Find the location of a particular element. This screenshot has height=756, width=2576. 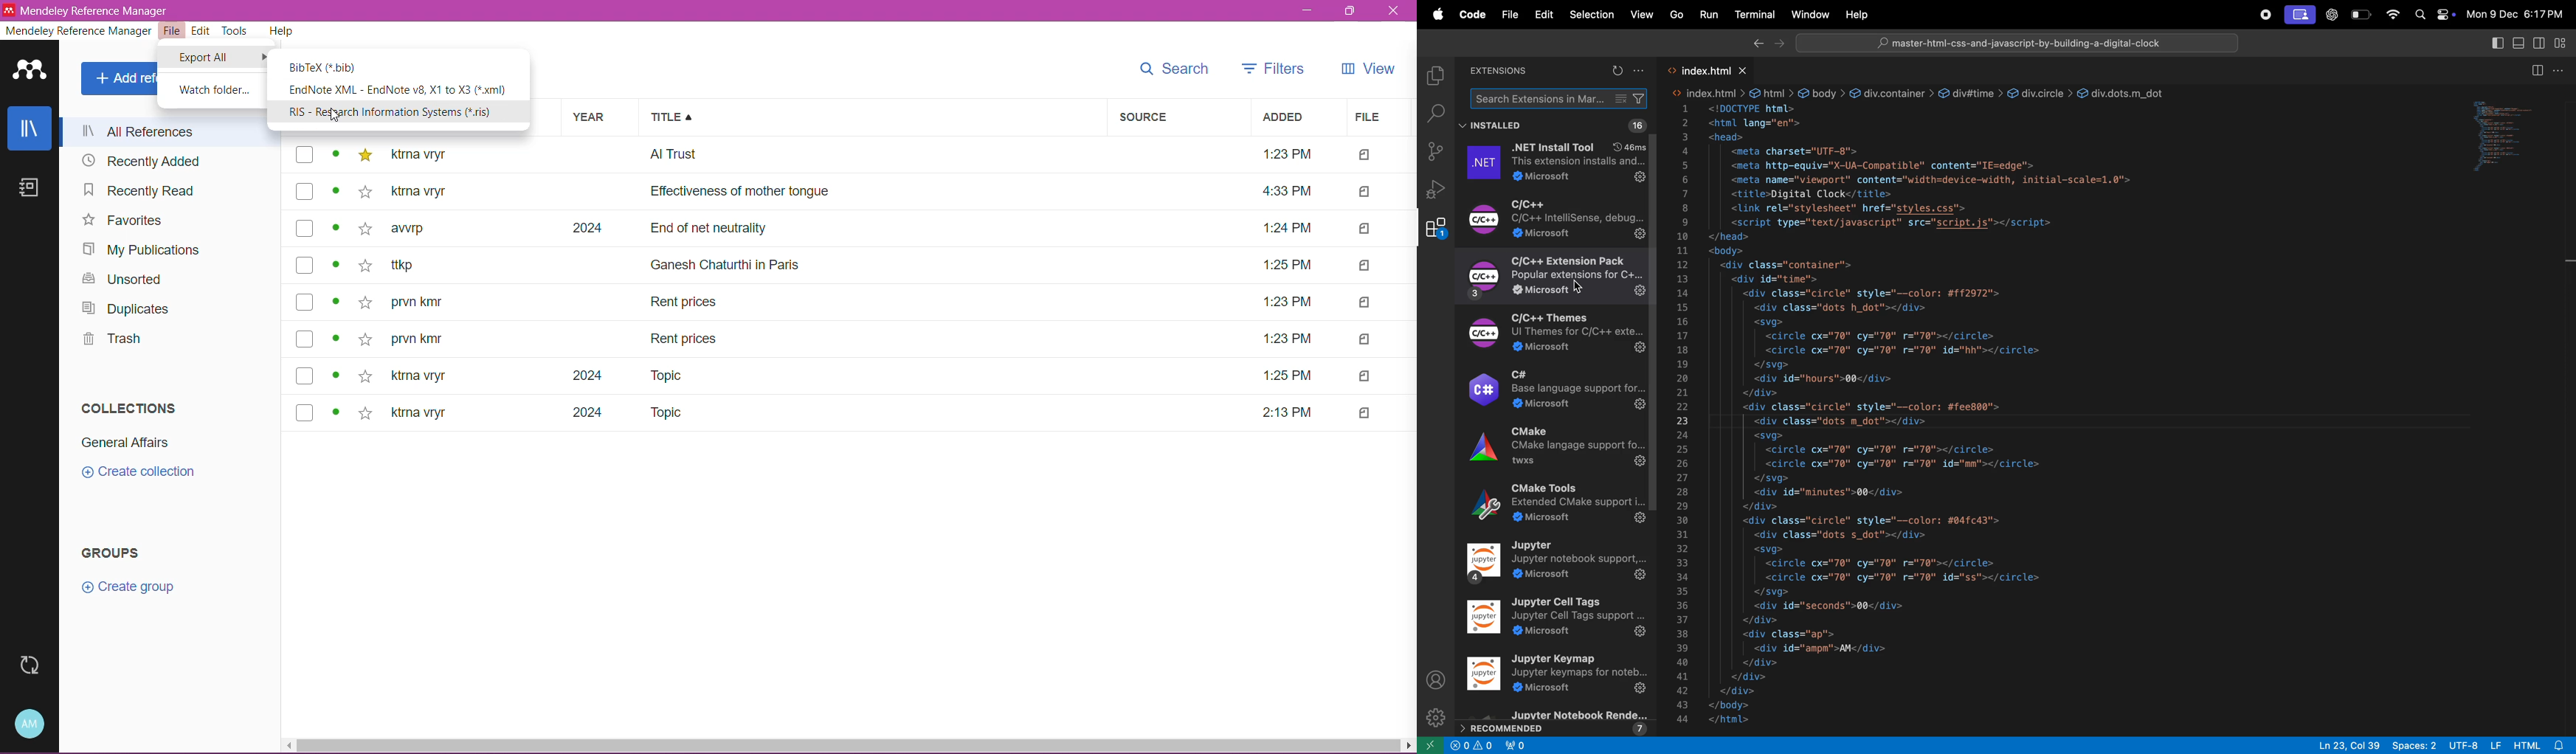

Click to Create Collection is located at coordinates (139, 474).